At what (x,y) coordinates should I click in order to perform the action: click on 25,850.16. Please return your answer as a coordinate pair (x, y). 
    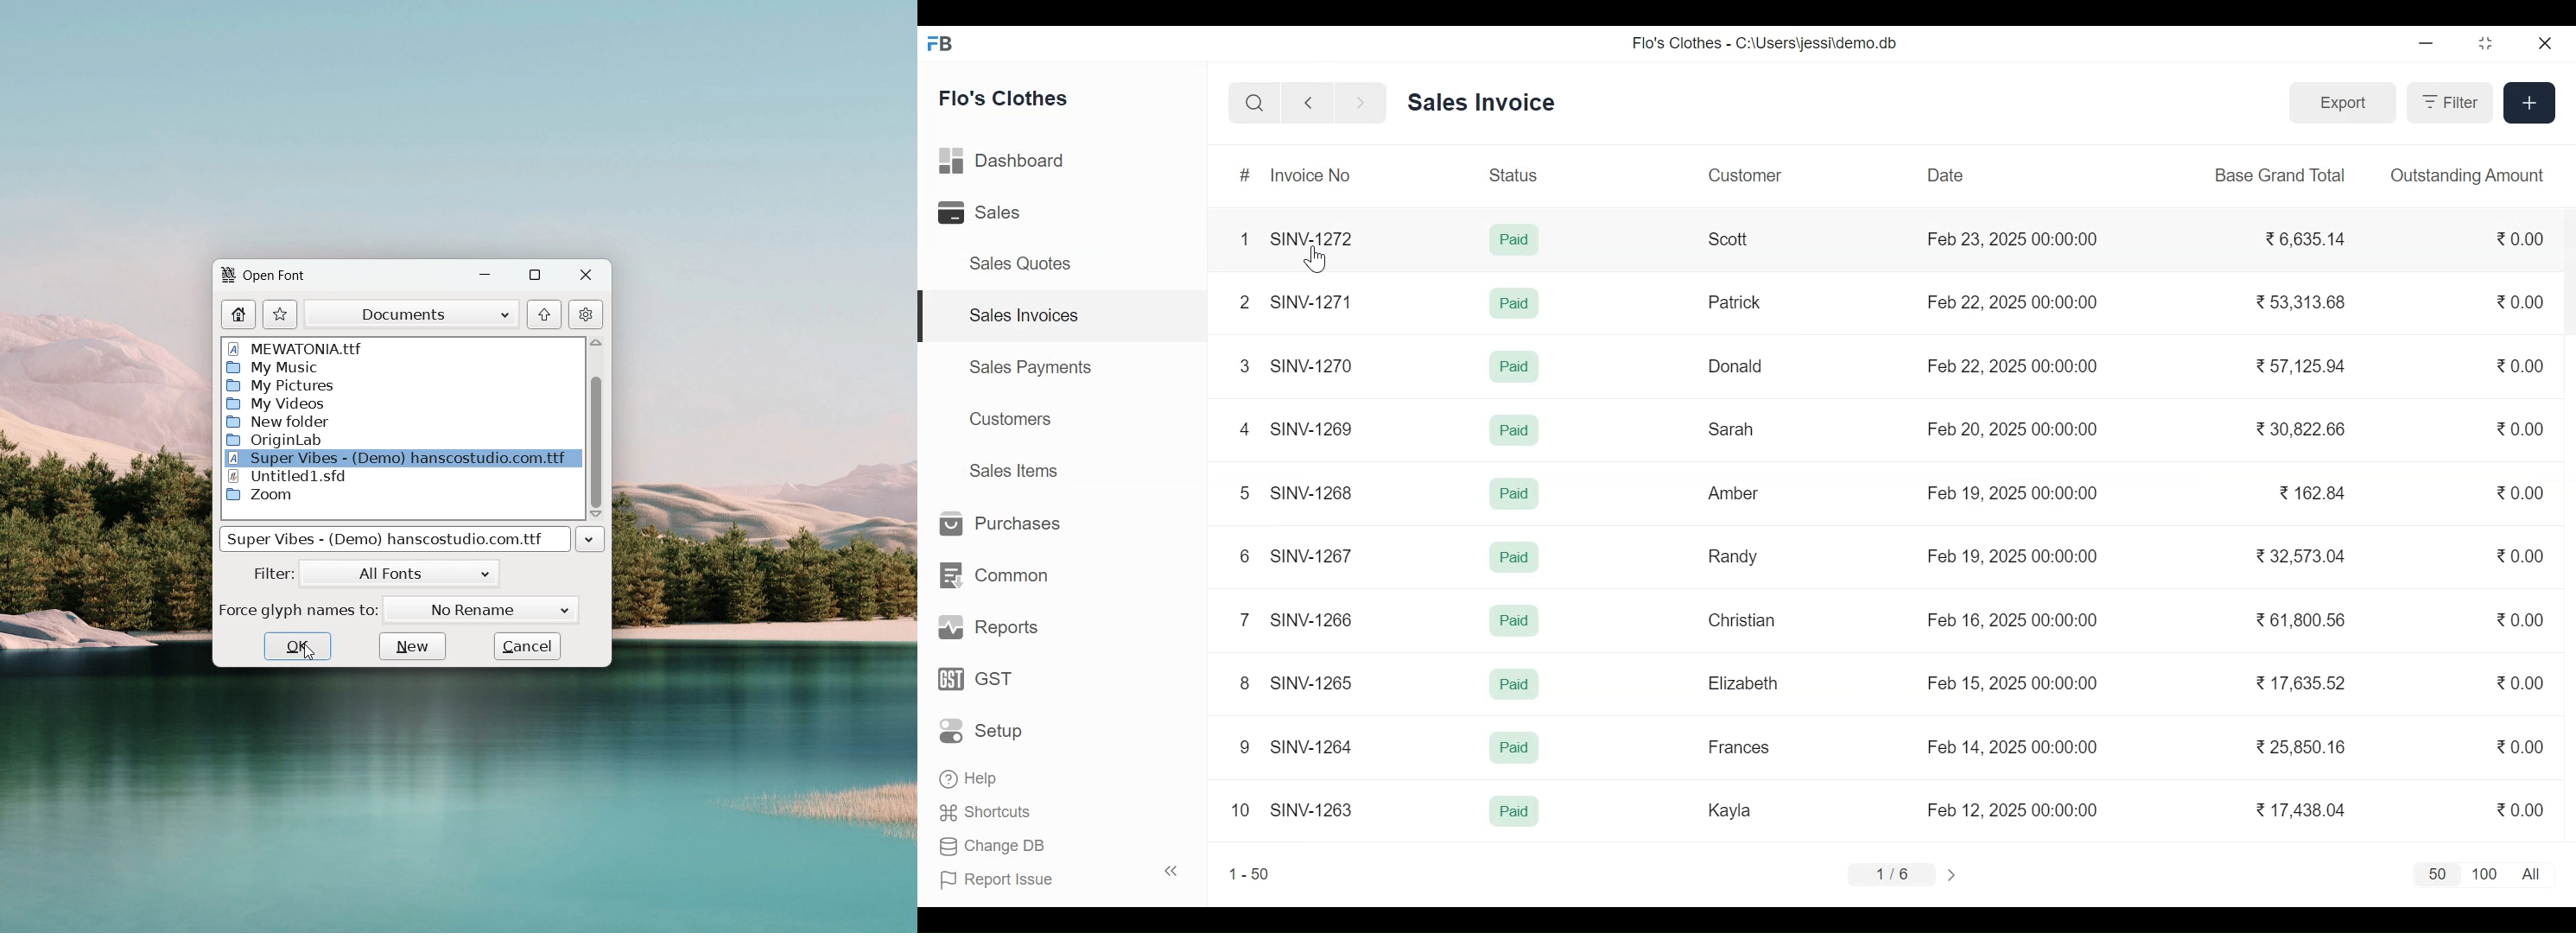
    Looking at the image, I should click on (2303, 746).